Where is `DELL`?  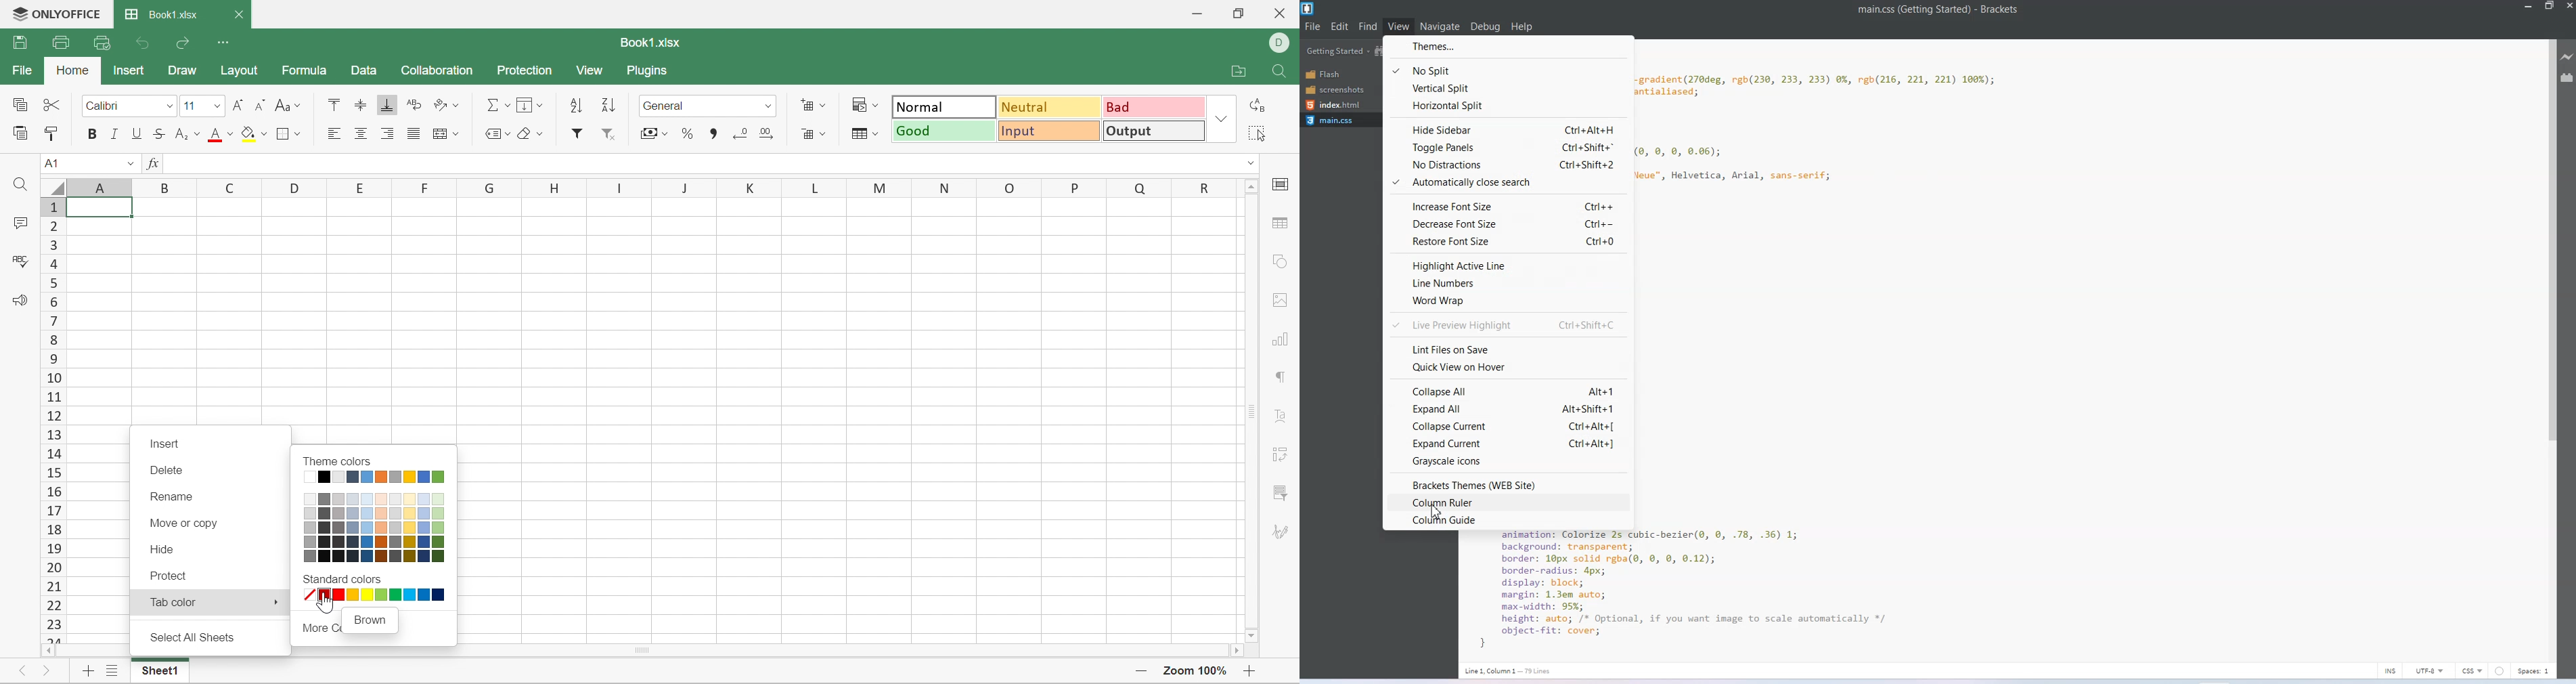 DELL is located at coordinates (1282, 43).